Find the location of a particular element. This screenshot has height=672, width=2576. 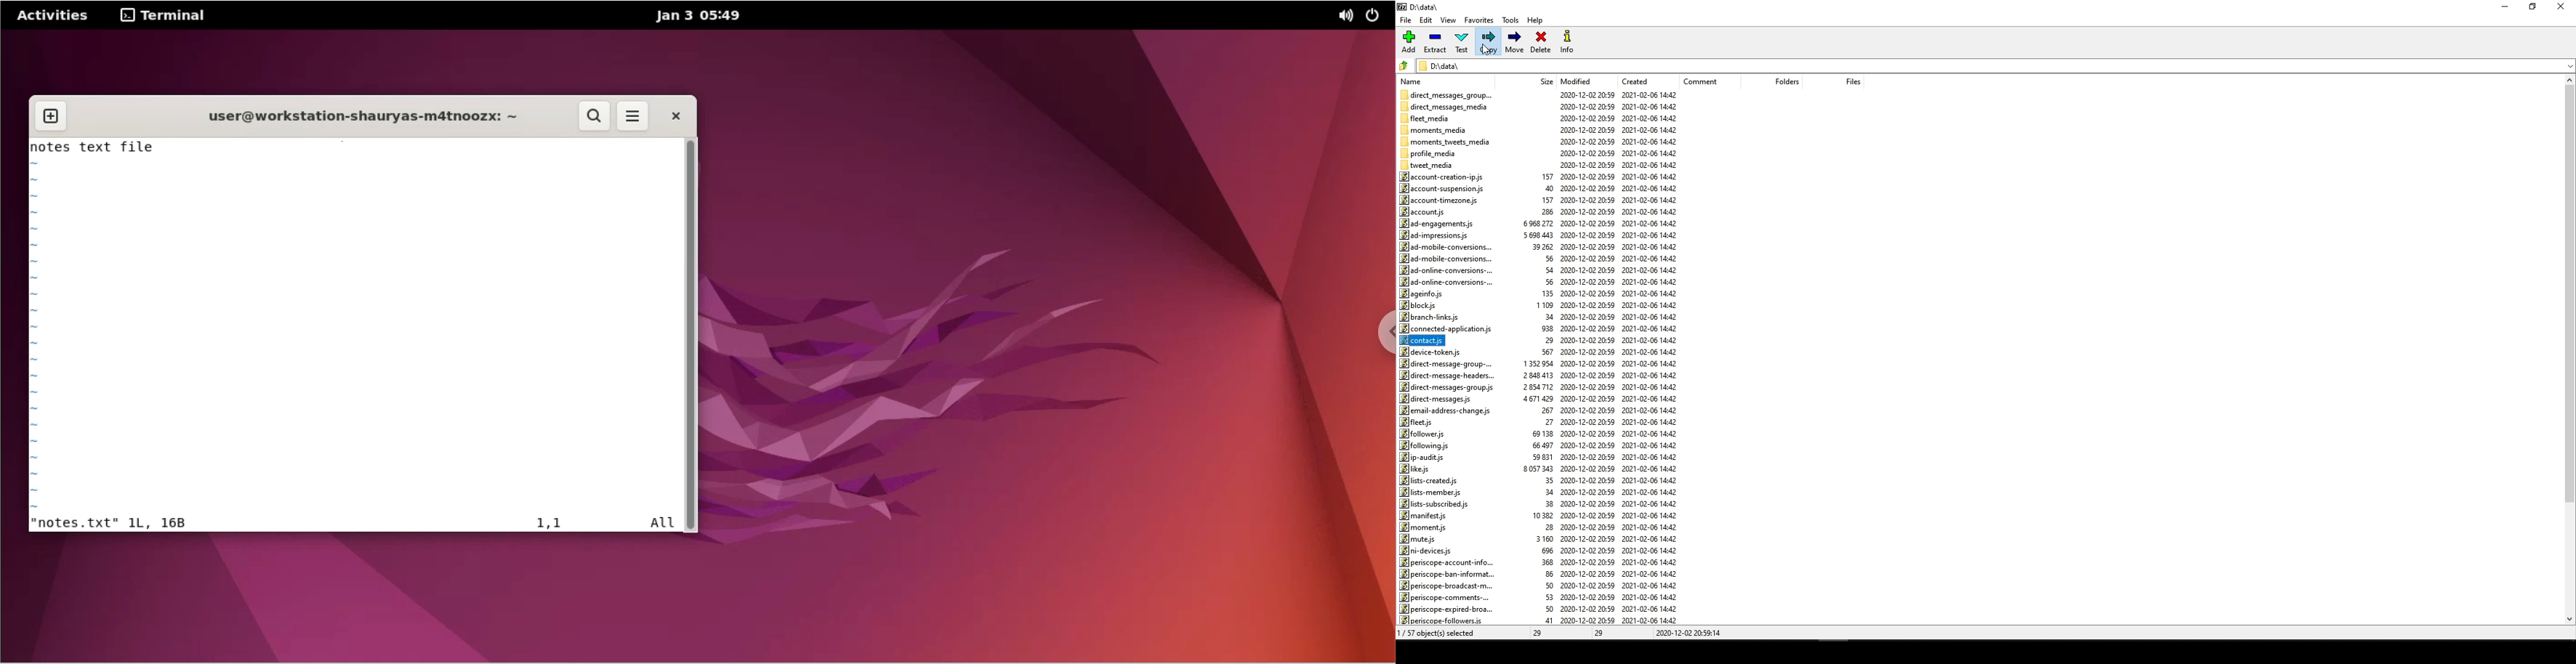

lists-member.js is located at coordinates (1429, 492).